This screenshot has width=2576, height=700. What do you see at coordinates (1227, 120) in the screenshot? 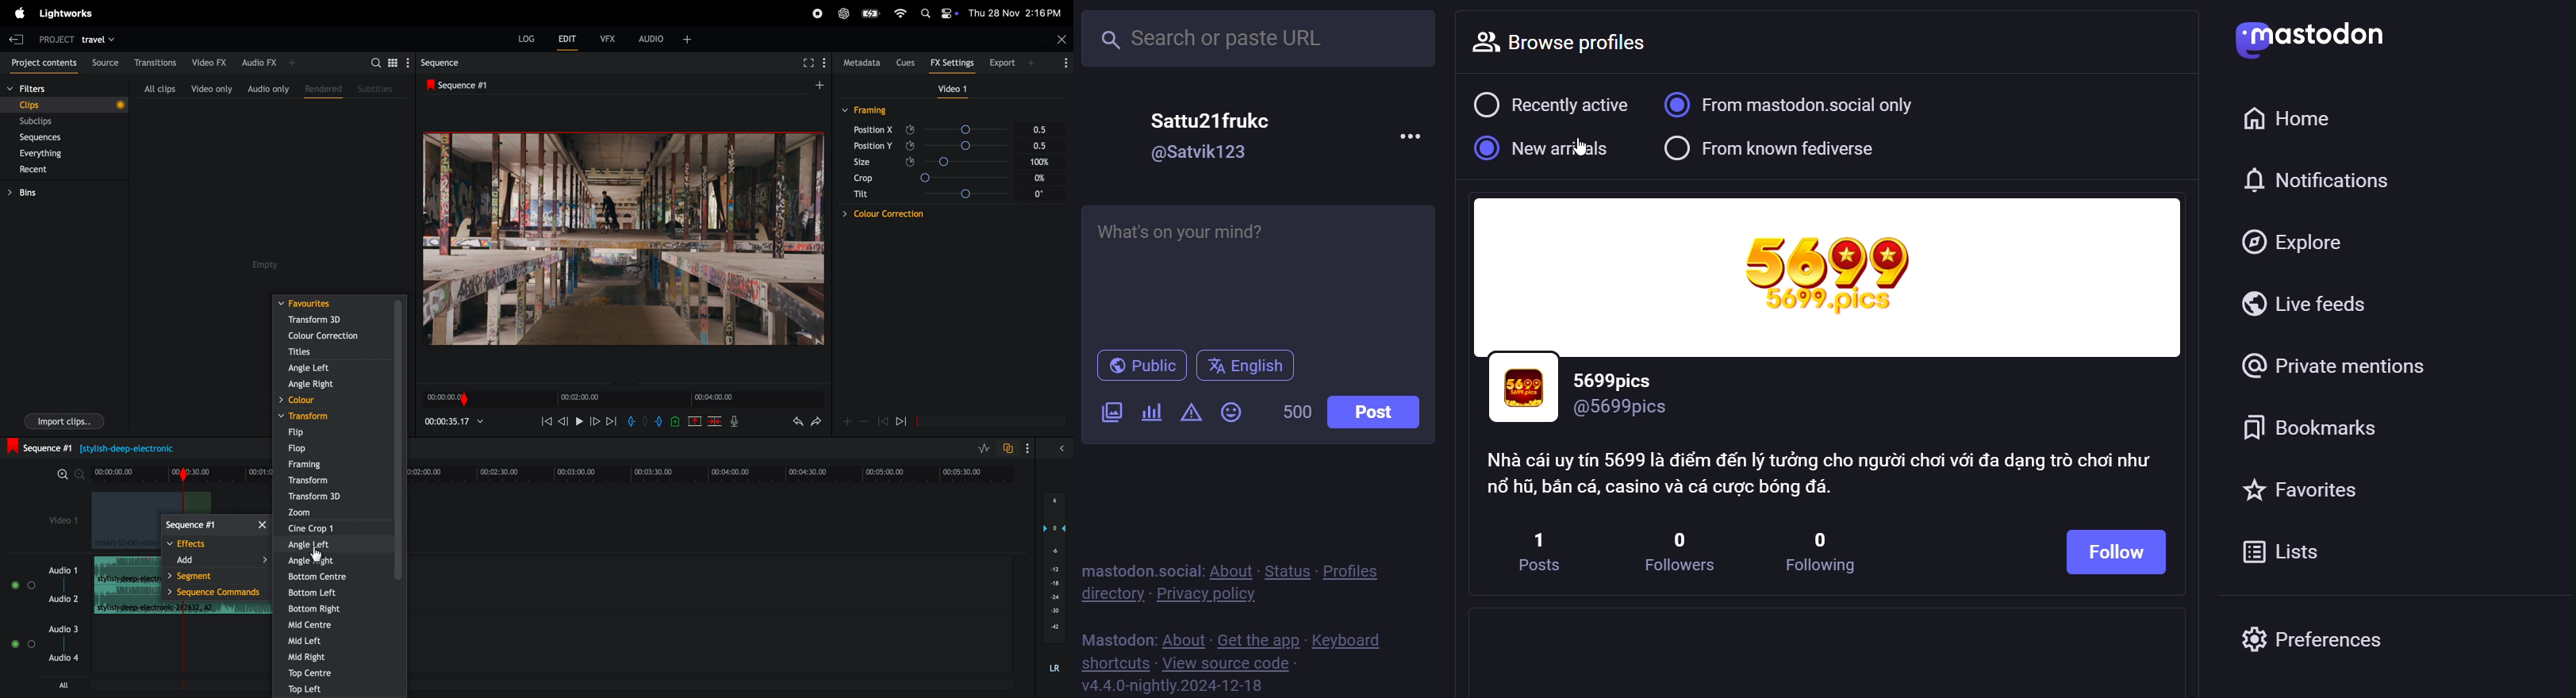
I see `Sattu21frukc` at bounding box center [1227, 120].